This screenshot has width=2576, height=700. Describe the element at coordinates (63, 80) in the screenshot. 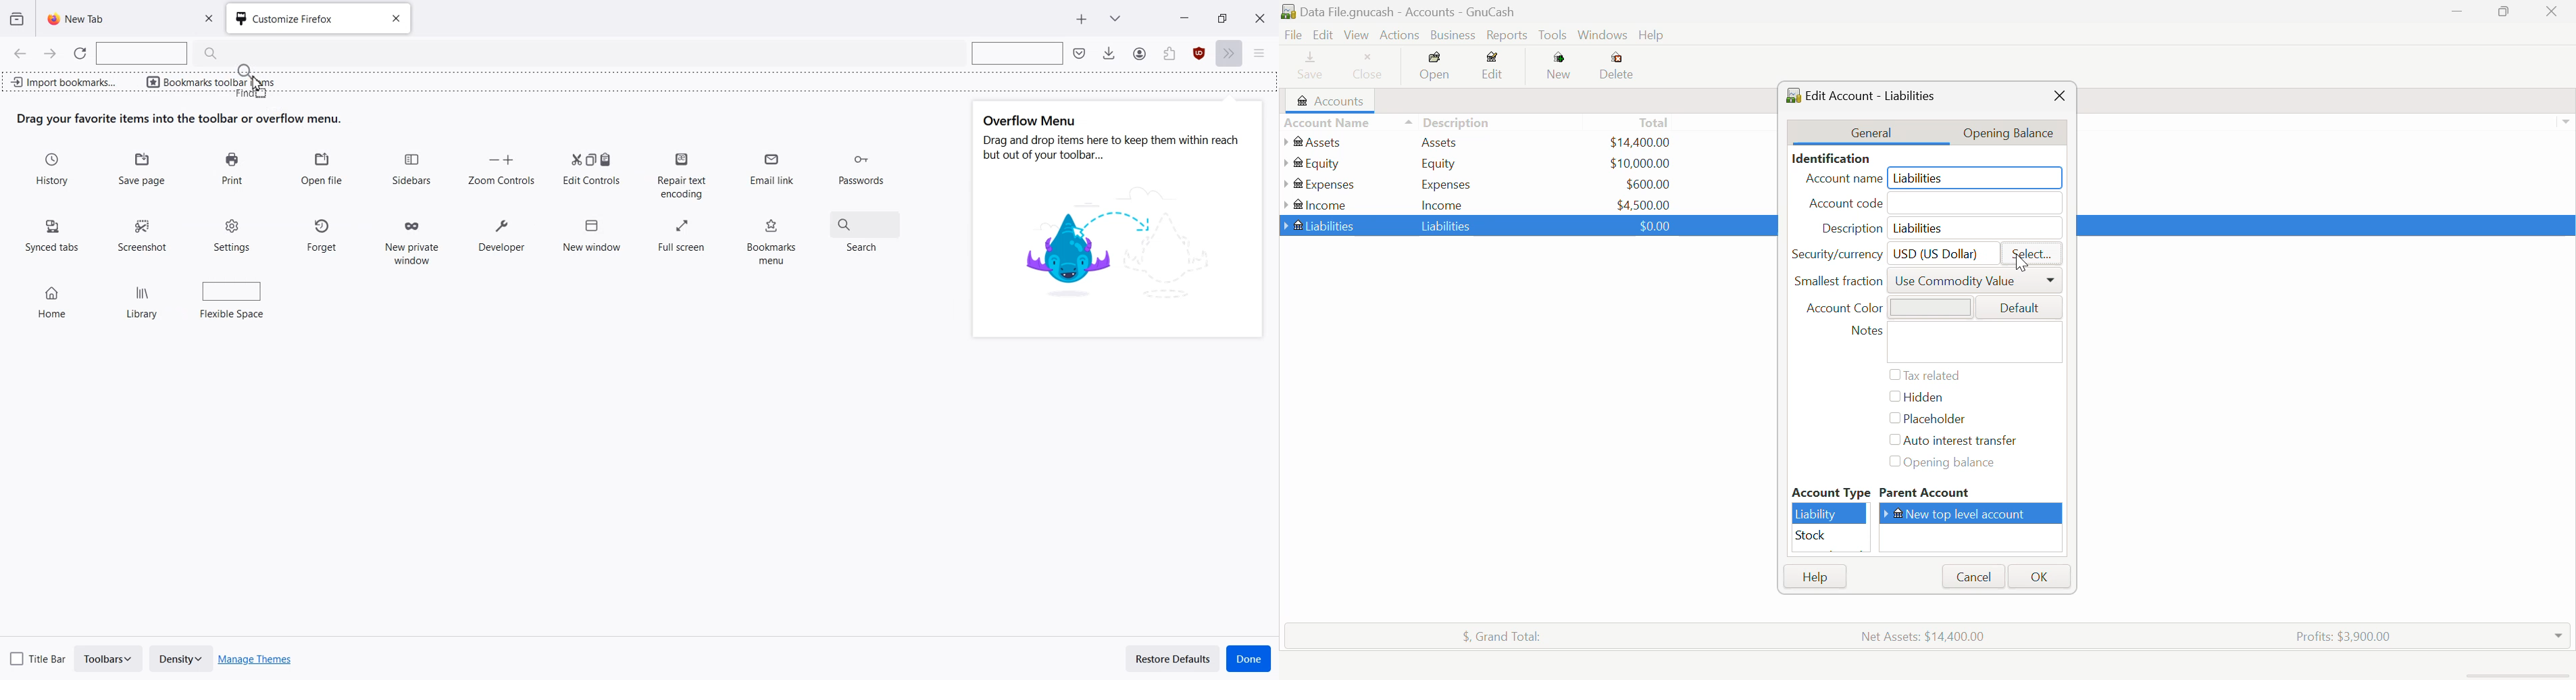

I see `Import bookmark` at that location.